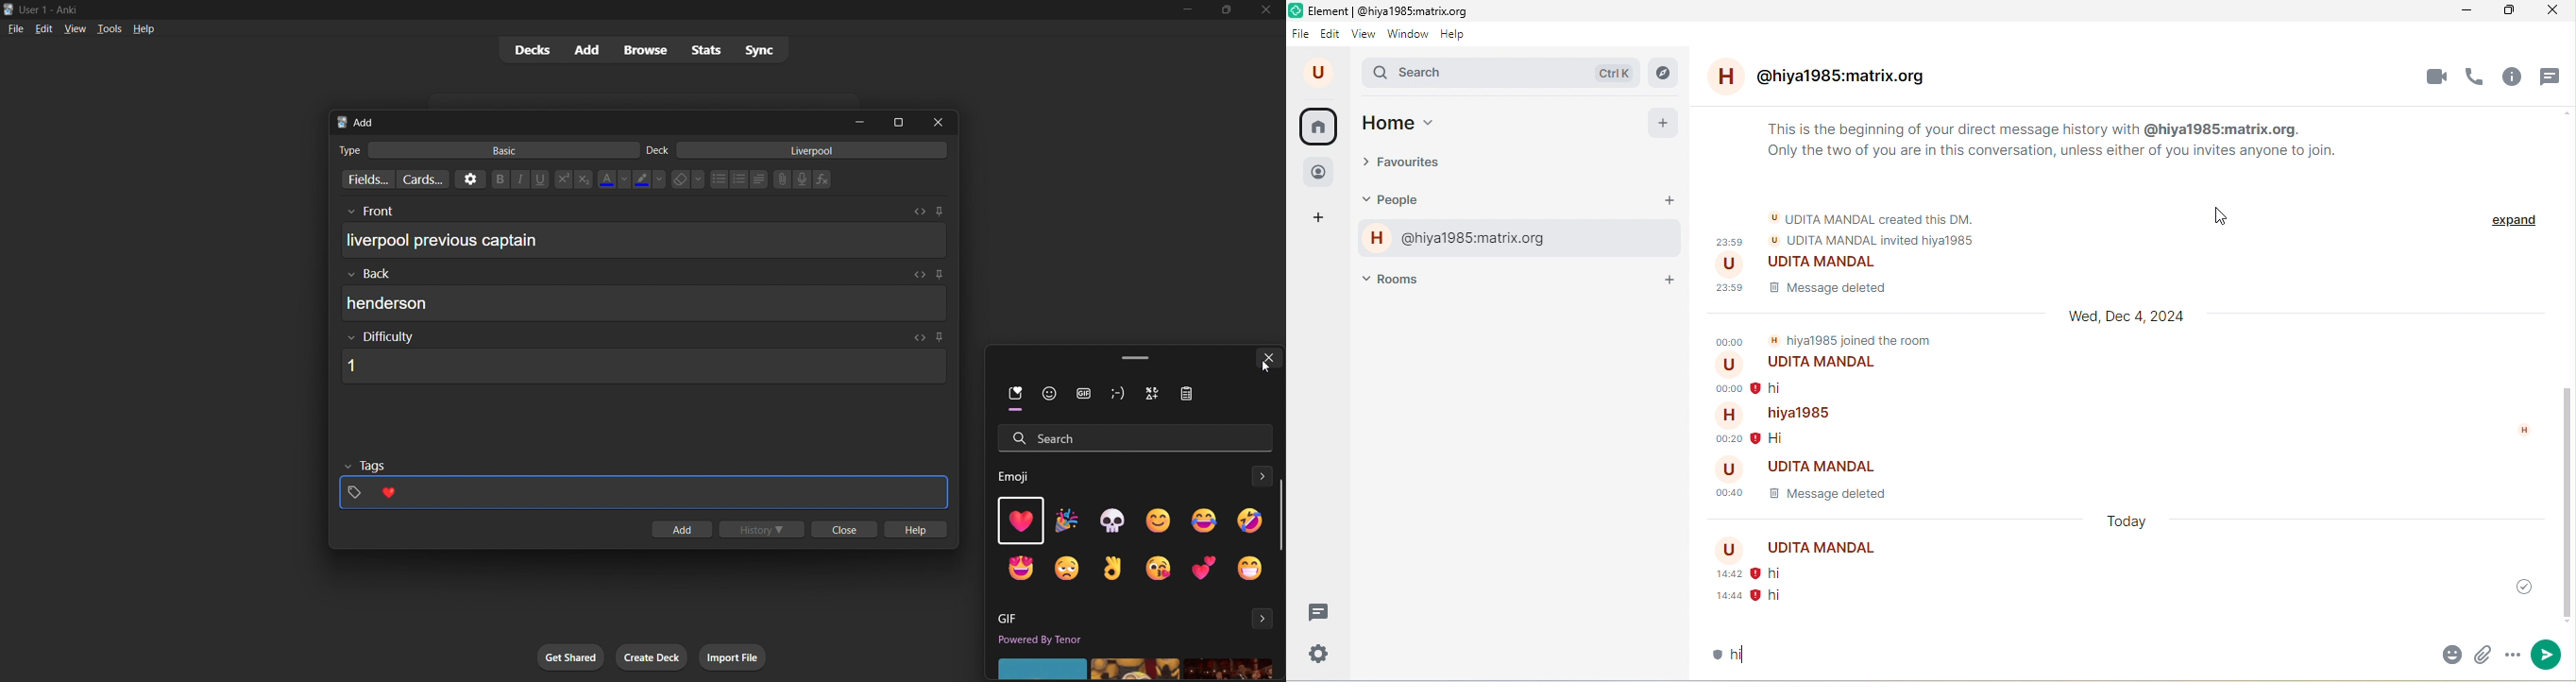 The width and height of the screenshot is (2576, 700). What do you see at coordinates (641, 358) in the screenshot?
I see `card difficulty input box` at bounding box center [641, 358].